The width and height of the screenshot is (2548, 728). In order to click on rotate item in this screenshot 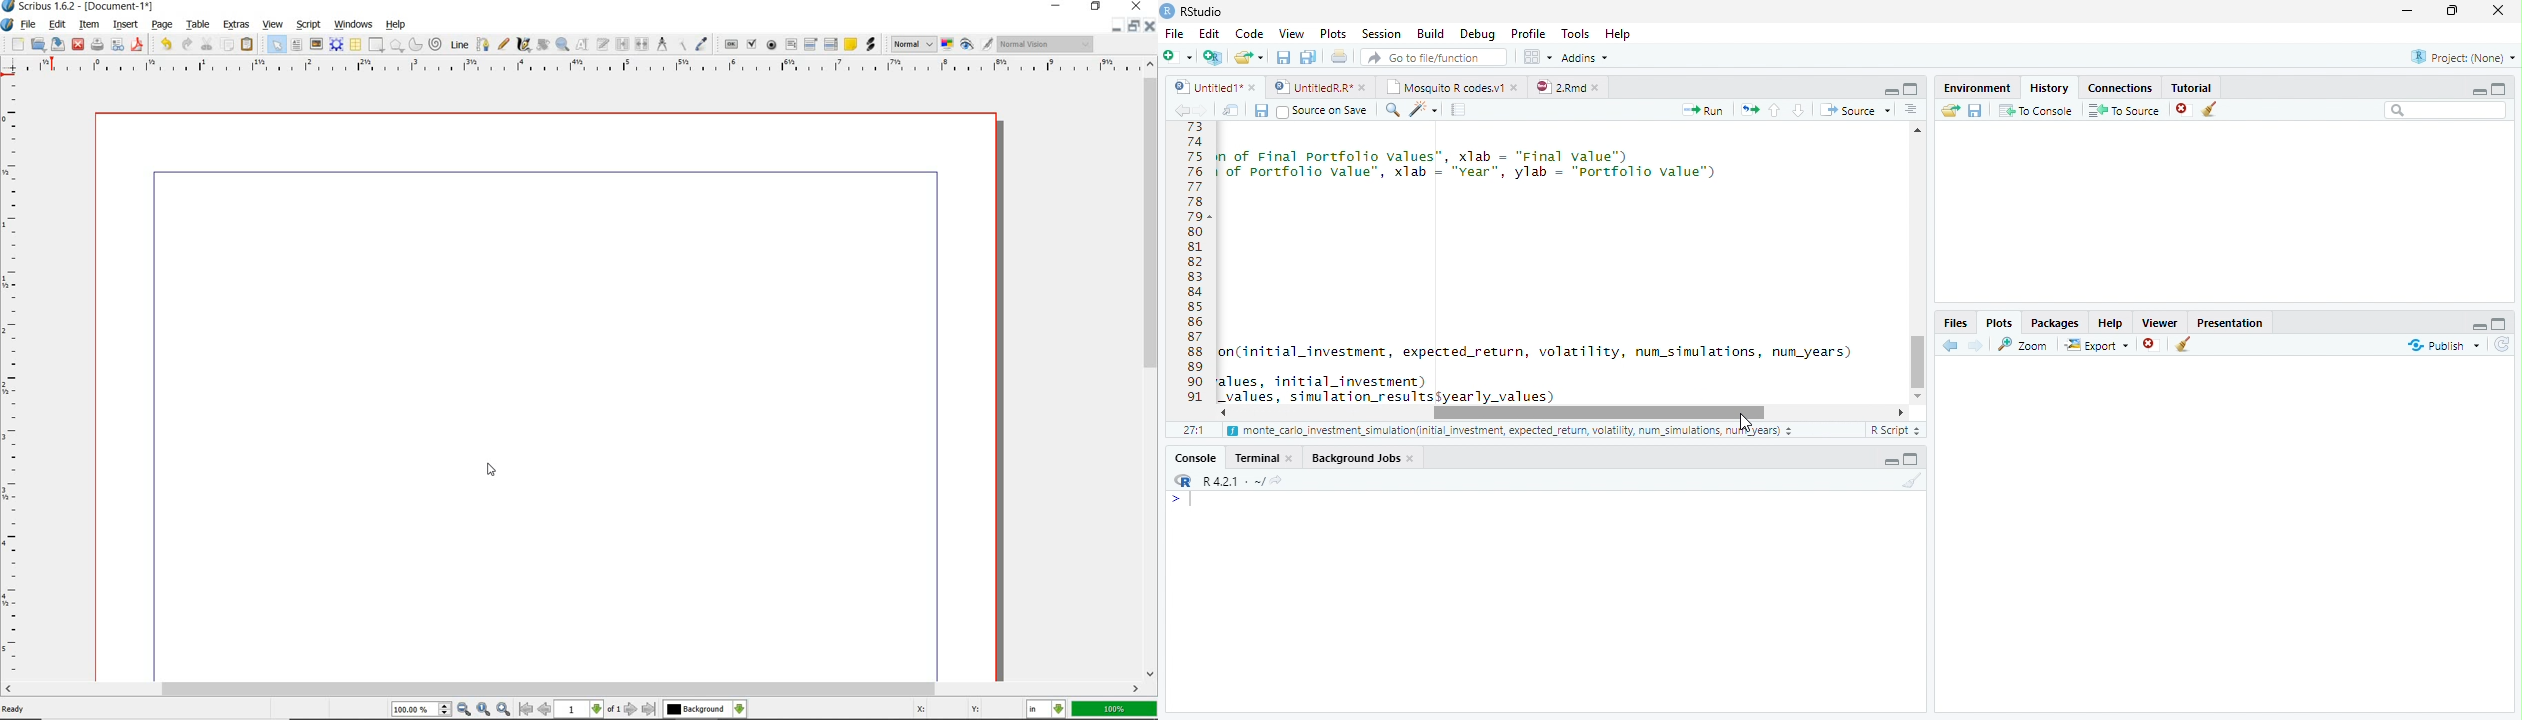, I will do `click(543, 45)`.